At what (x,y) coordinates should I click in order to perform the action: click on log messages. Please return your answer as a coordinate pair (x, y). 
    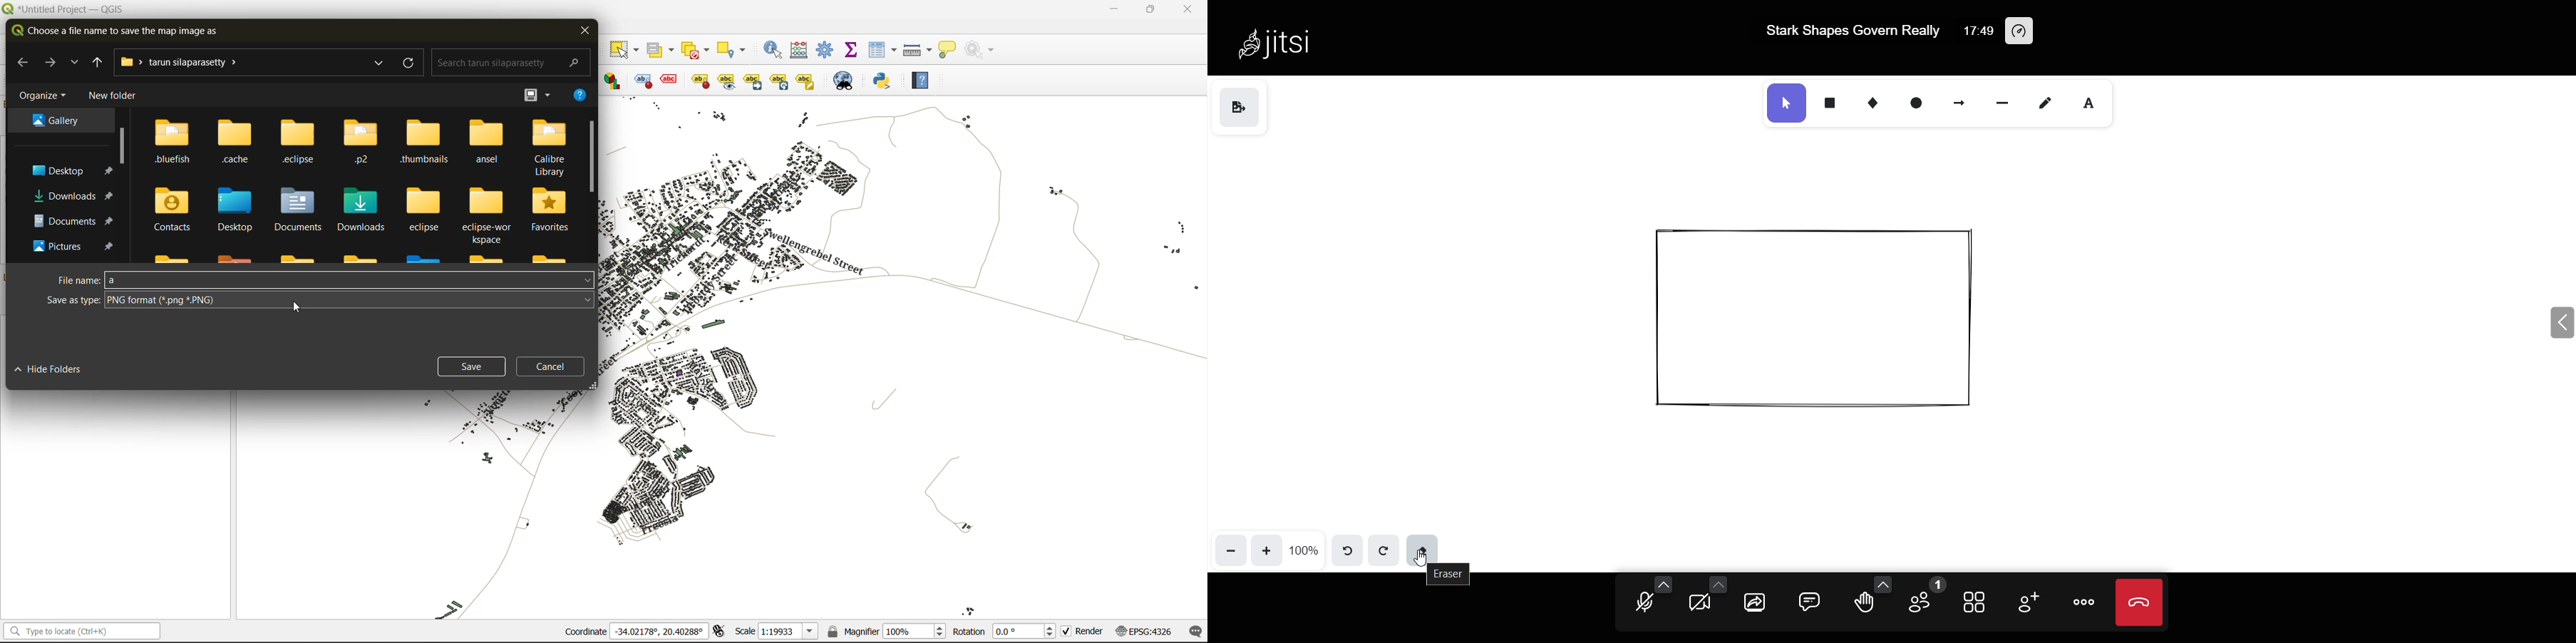
    Looking at the image, I should click on (1193, 629).